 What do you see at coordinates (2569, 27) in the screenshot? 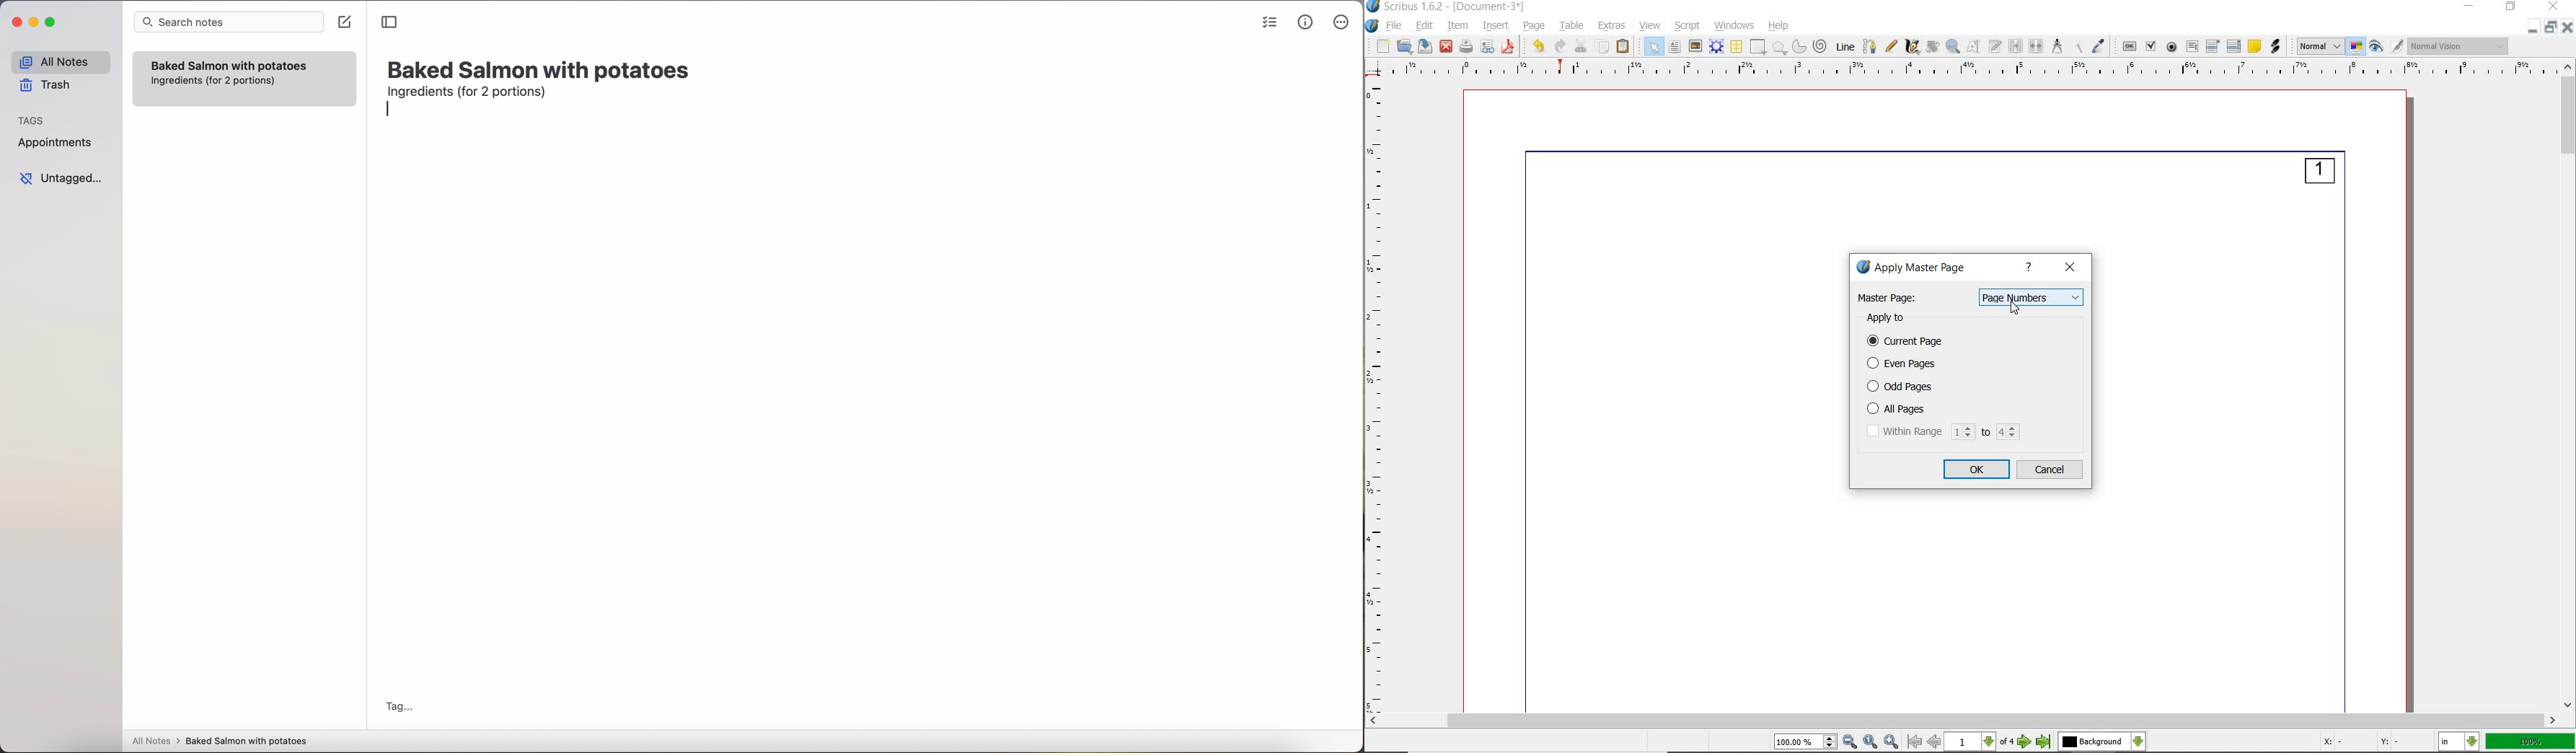
I see `close` at bounding box center [2569, 27].